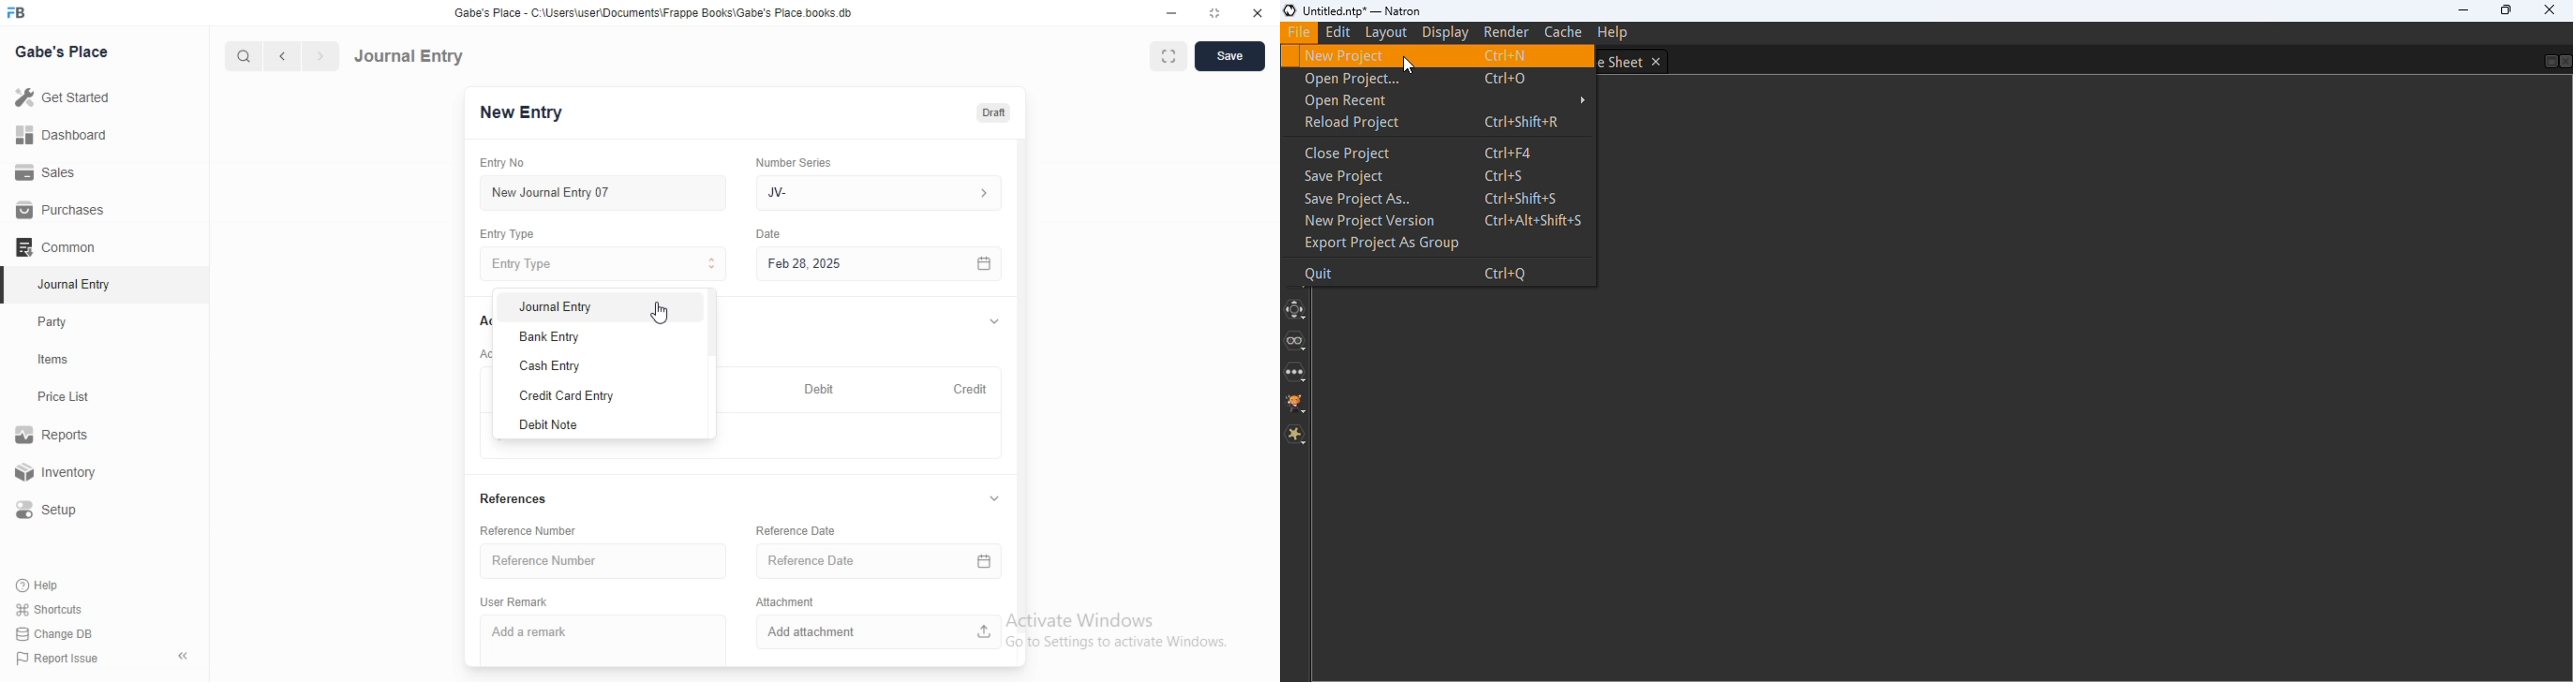 The width and height of the screenshot is (2576, 700). Describe the element at coordinates (1213, 12) in the screenshot. I see `restore` at that location.